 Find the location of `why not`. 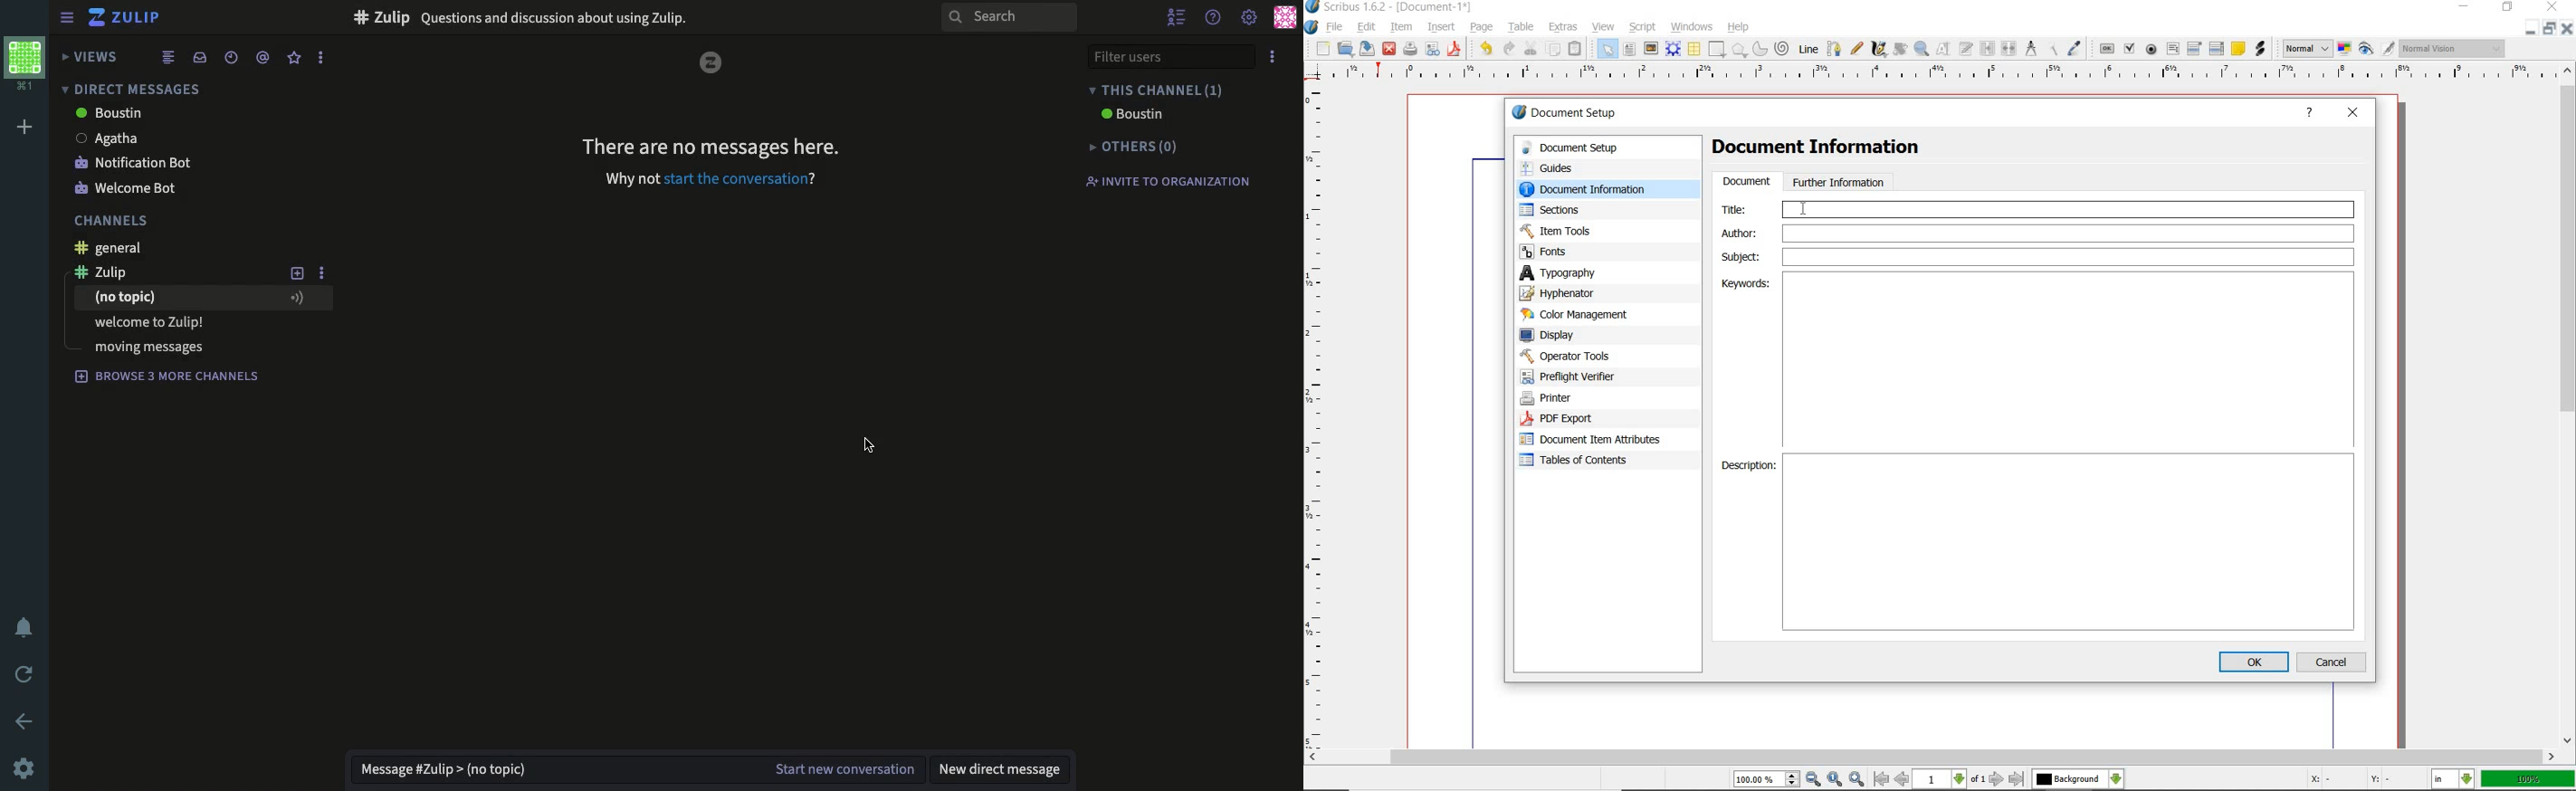

why not is located at coordinates (629, 181).